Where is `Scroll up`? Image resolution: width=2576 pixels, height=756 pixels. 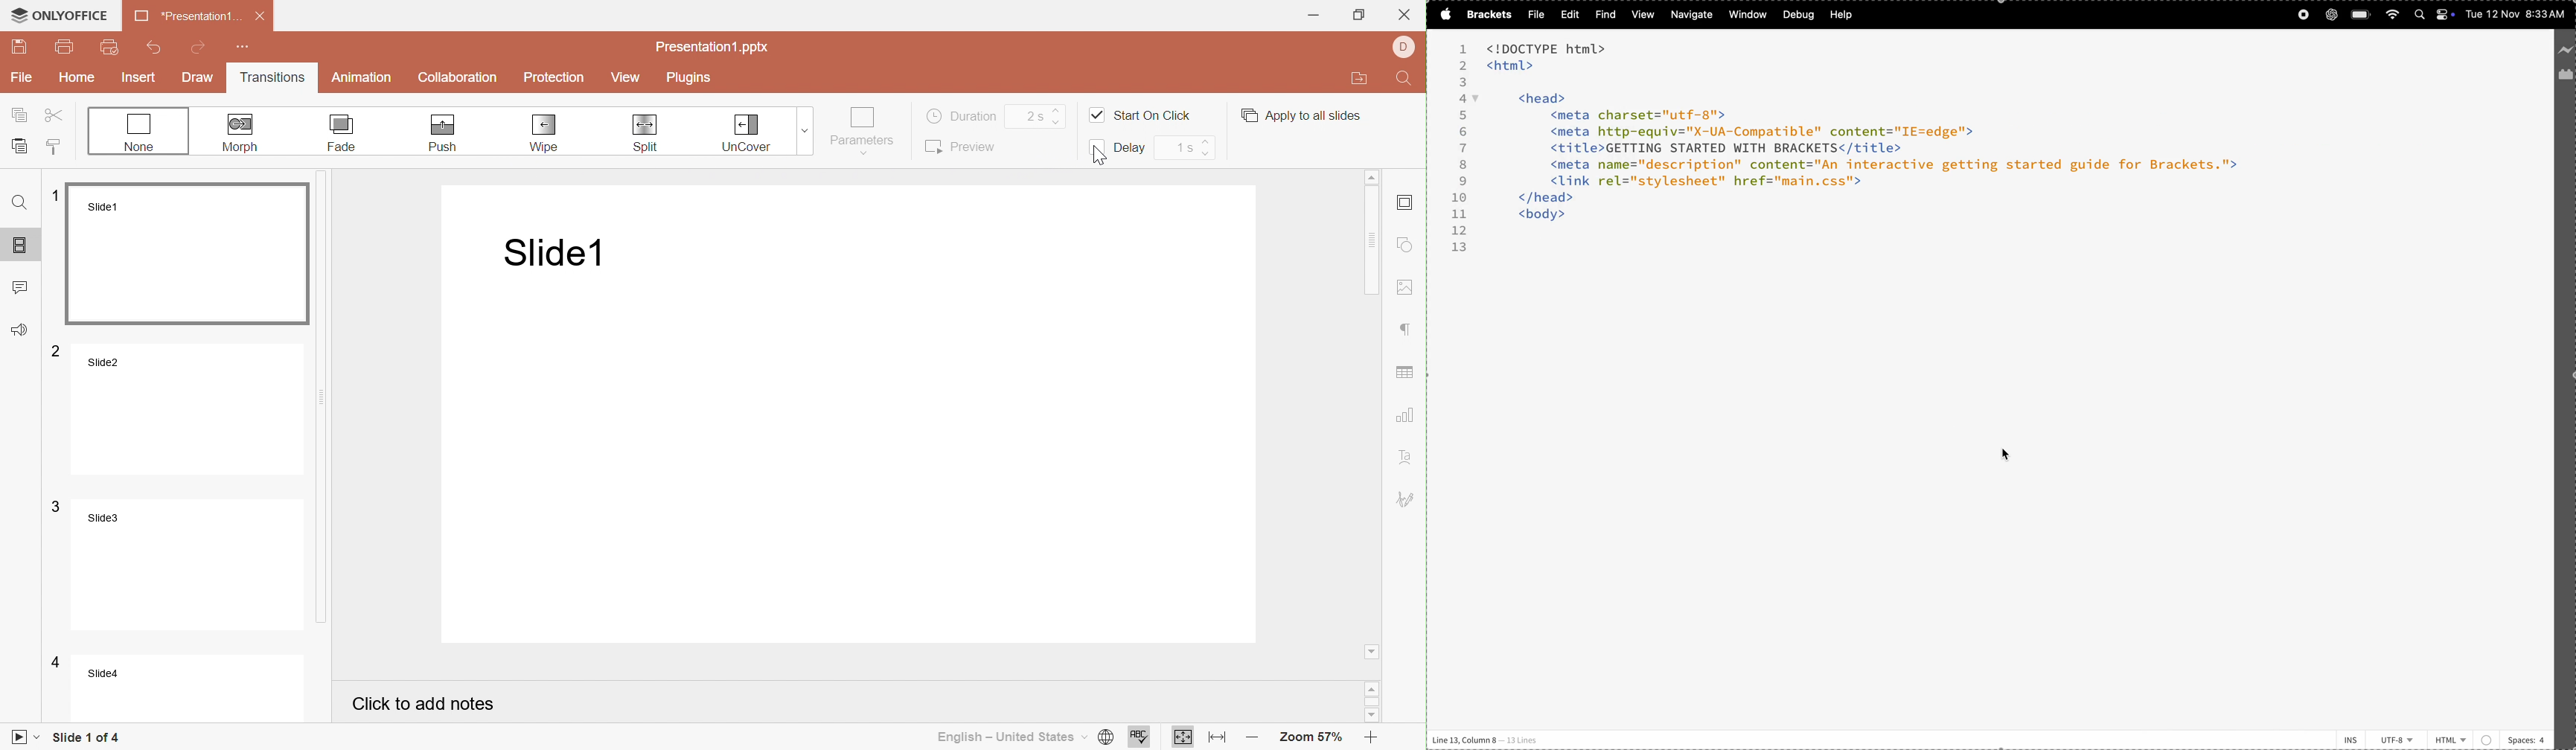 Scroll up is located at coordinates (1372, 176).